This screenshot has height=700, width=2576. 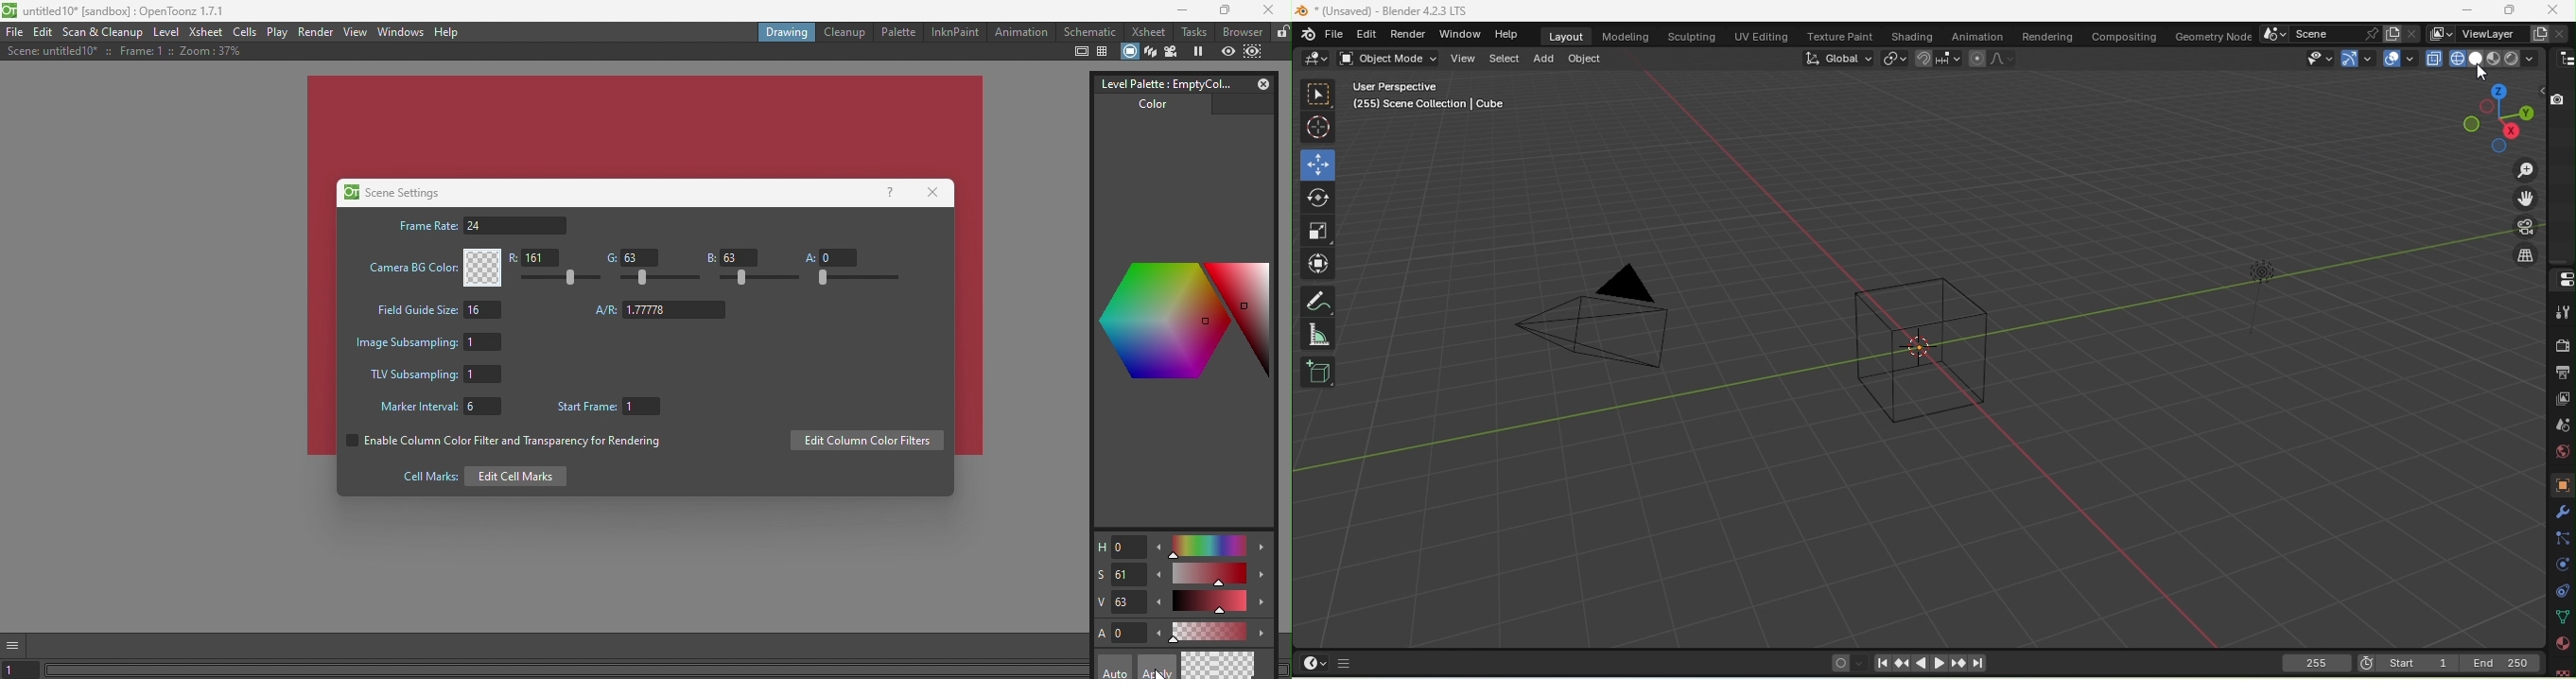 What do you see at coordinates (1262, 579) in the screenshot?
I see `` at bounding box center [1262, 579].